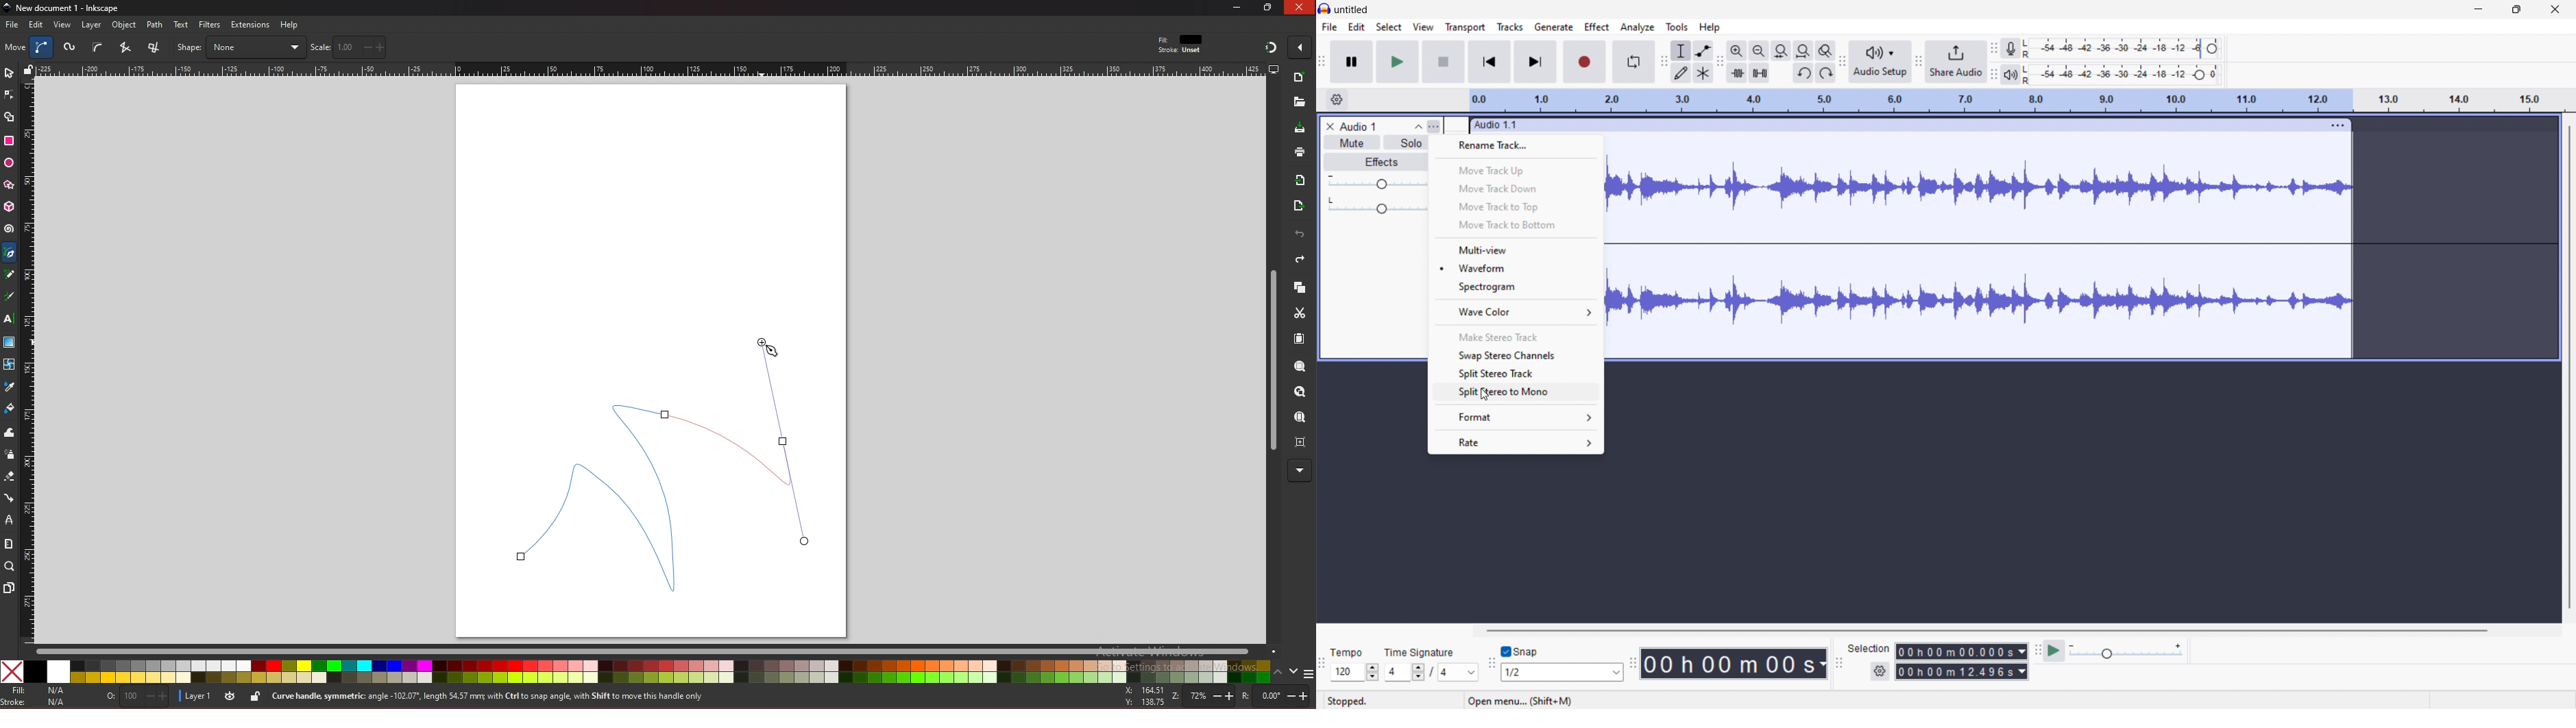 The width and height of the screenshot is (2576, 728). I want to click on minimize, so click(1237, 7).